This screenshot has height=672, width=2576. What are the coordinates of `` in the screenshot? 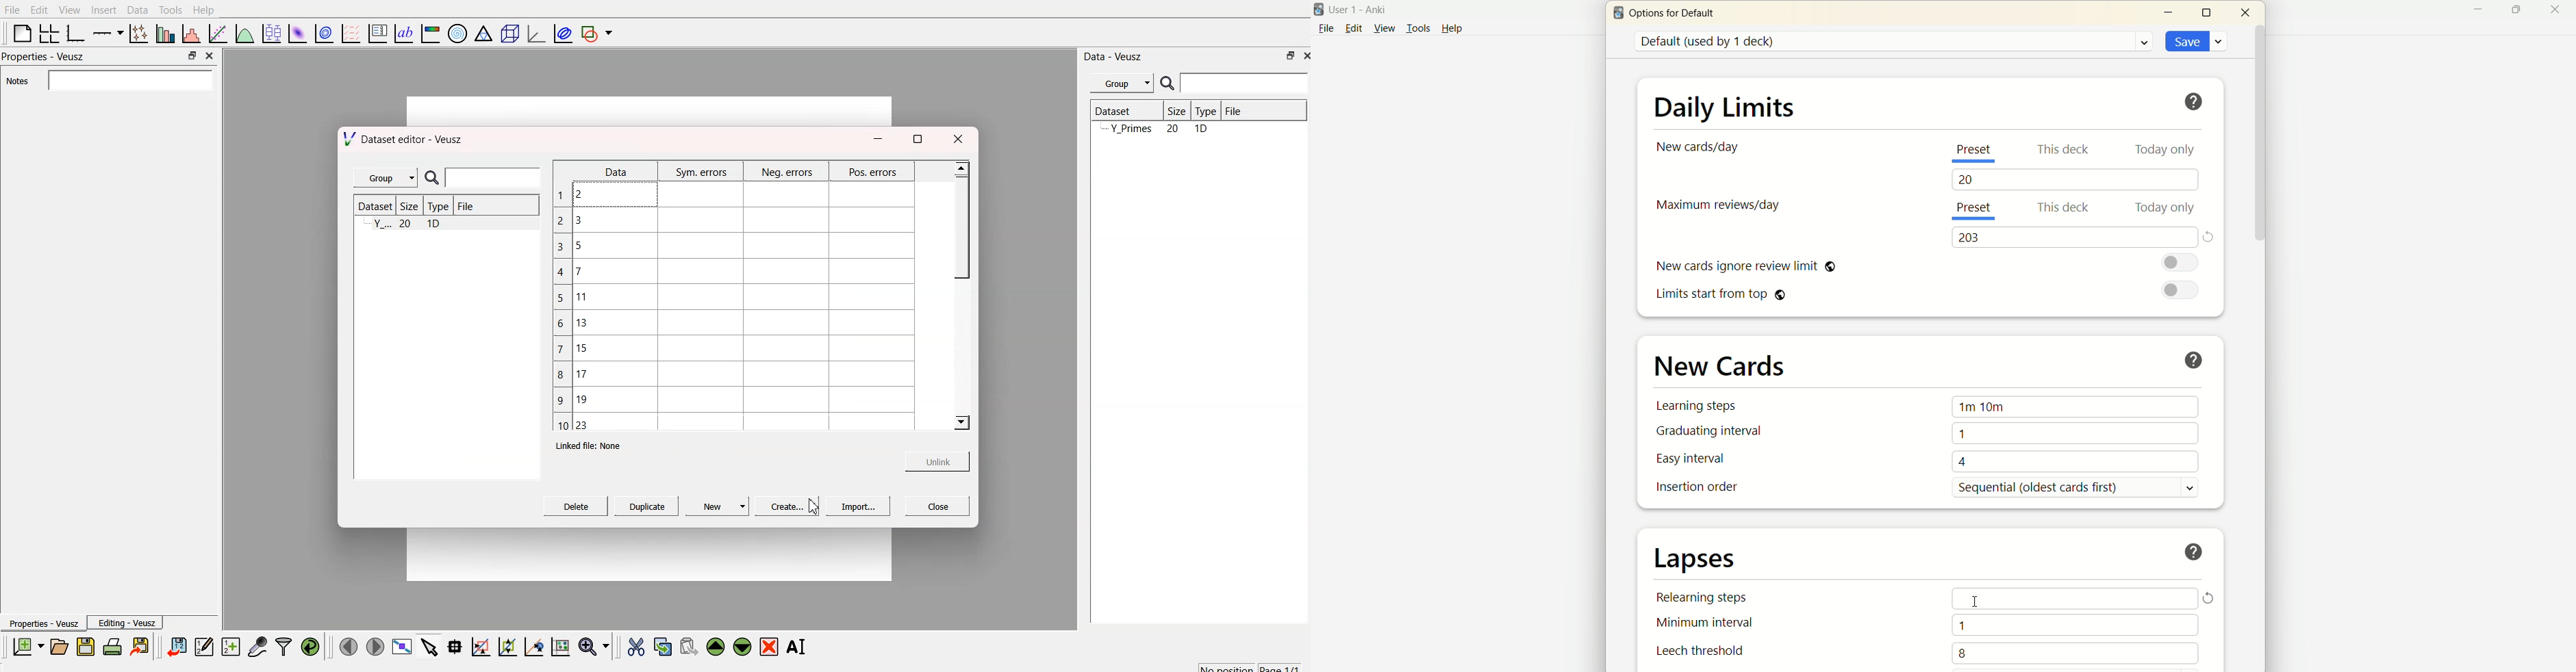 It's located at (2074, 600).